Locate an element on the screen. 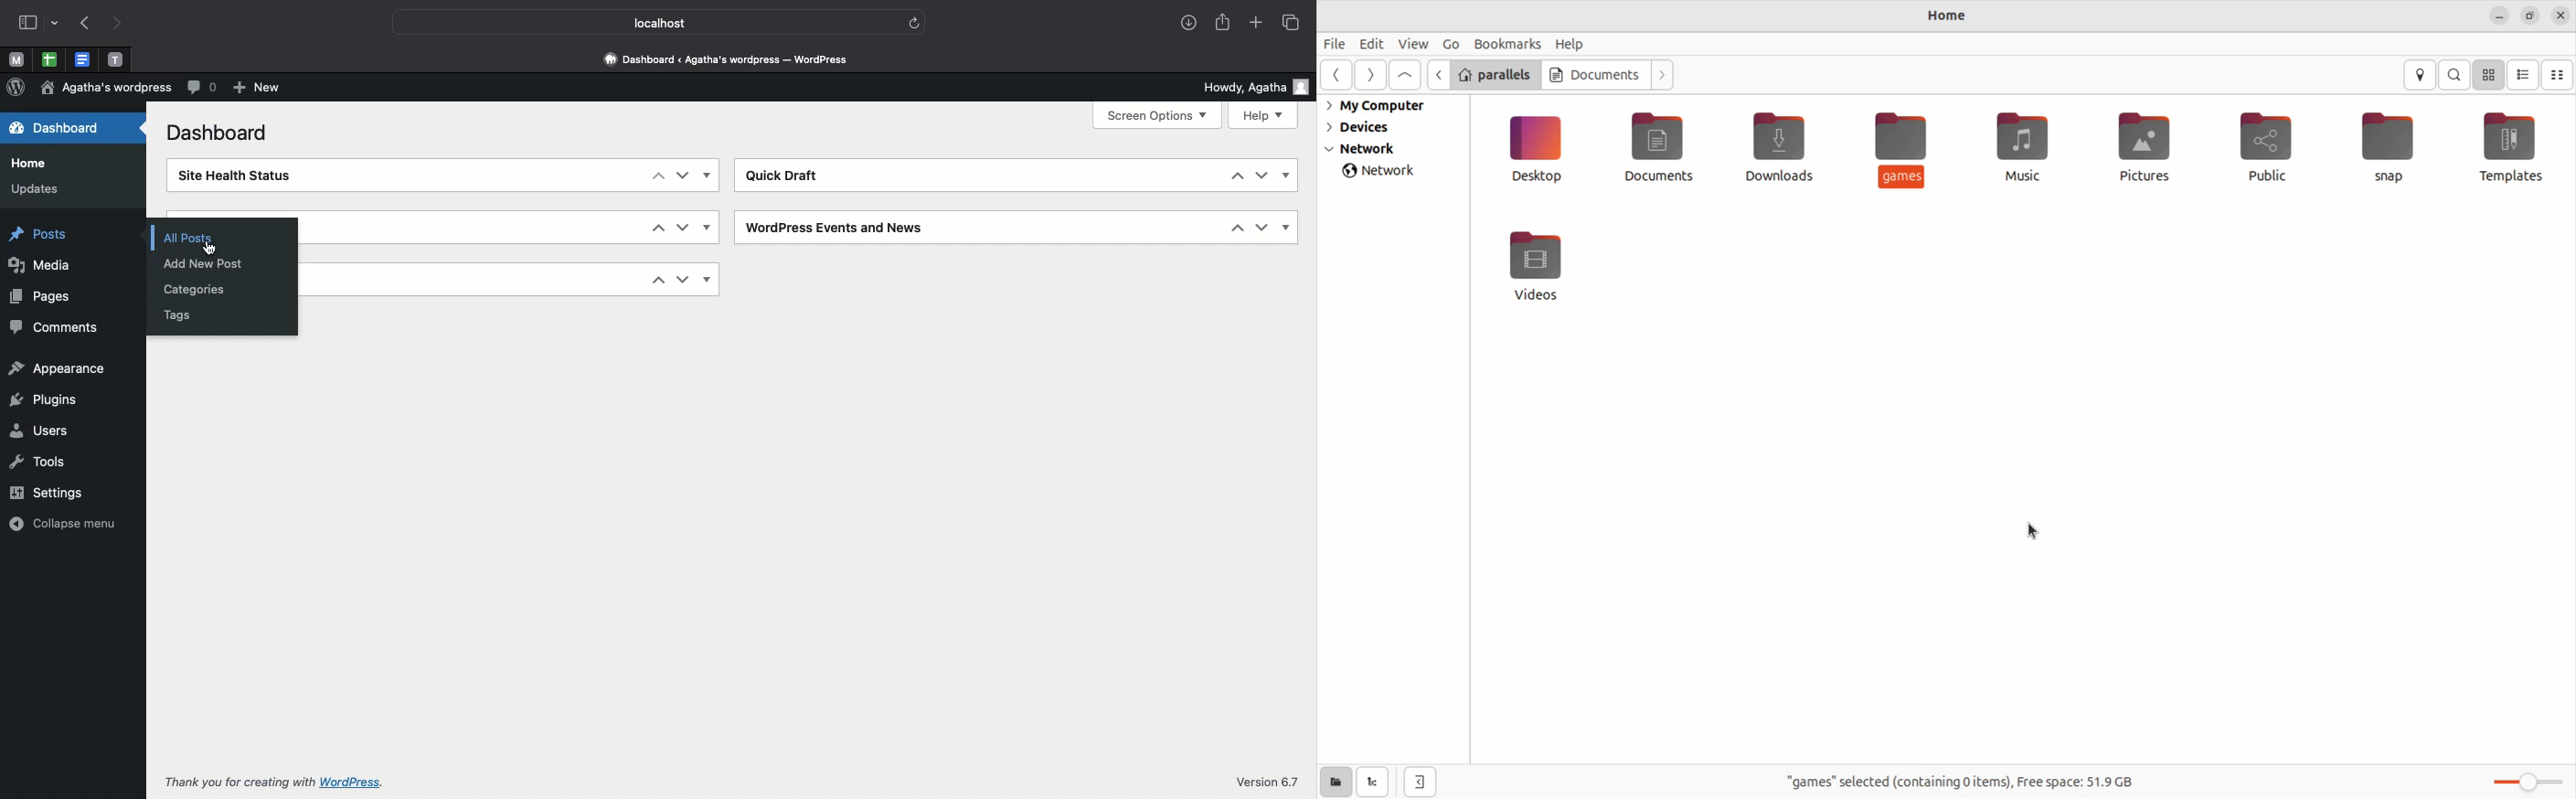 Image resolution: width=2576 pixels, height=812 pixels. Help is located at coordinates (1263, 115).